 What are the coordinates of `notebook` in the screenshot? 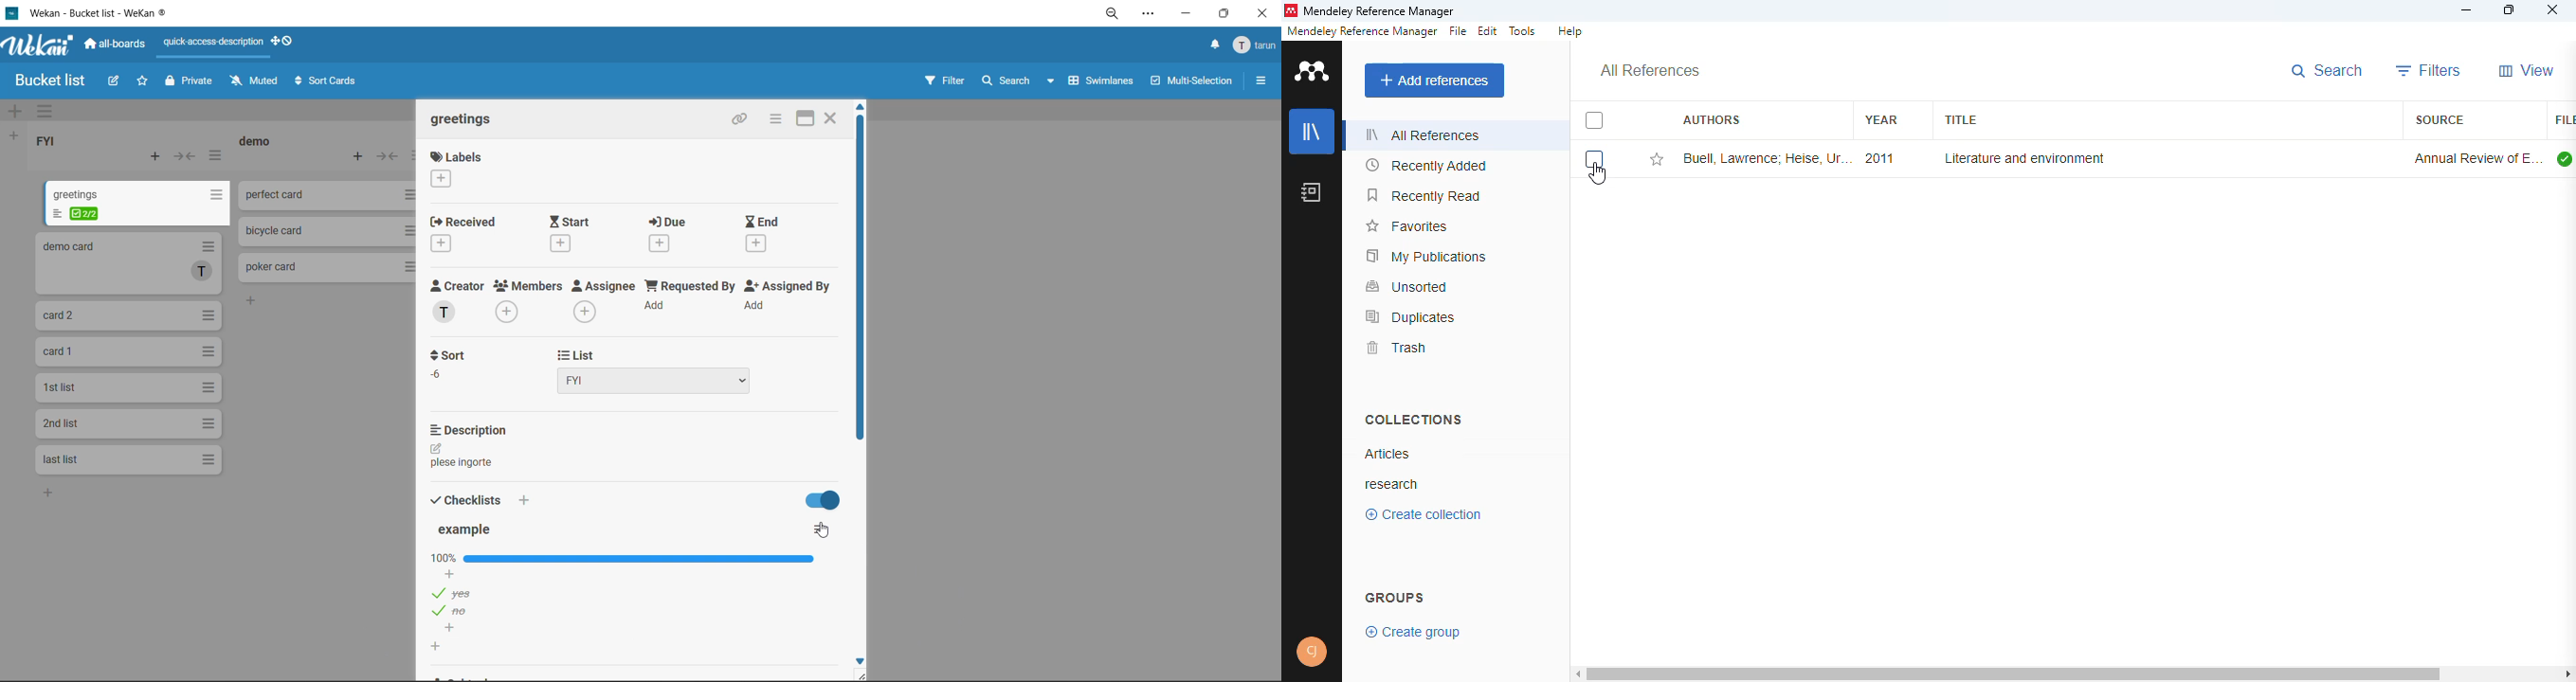 It's located at (1311, 192).